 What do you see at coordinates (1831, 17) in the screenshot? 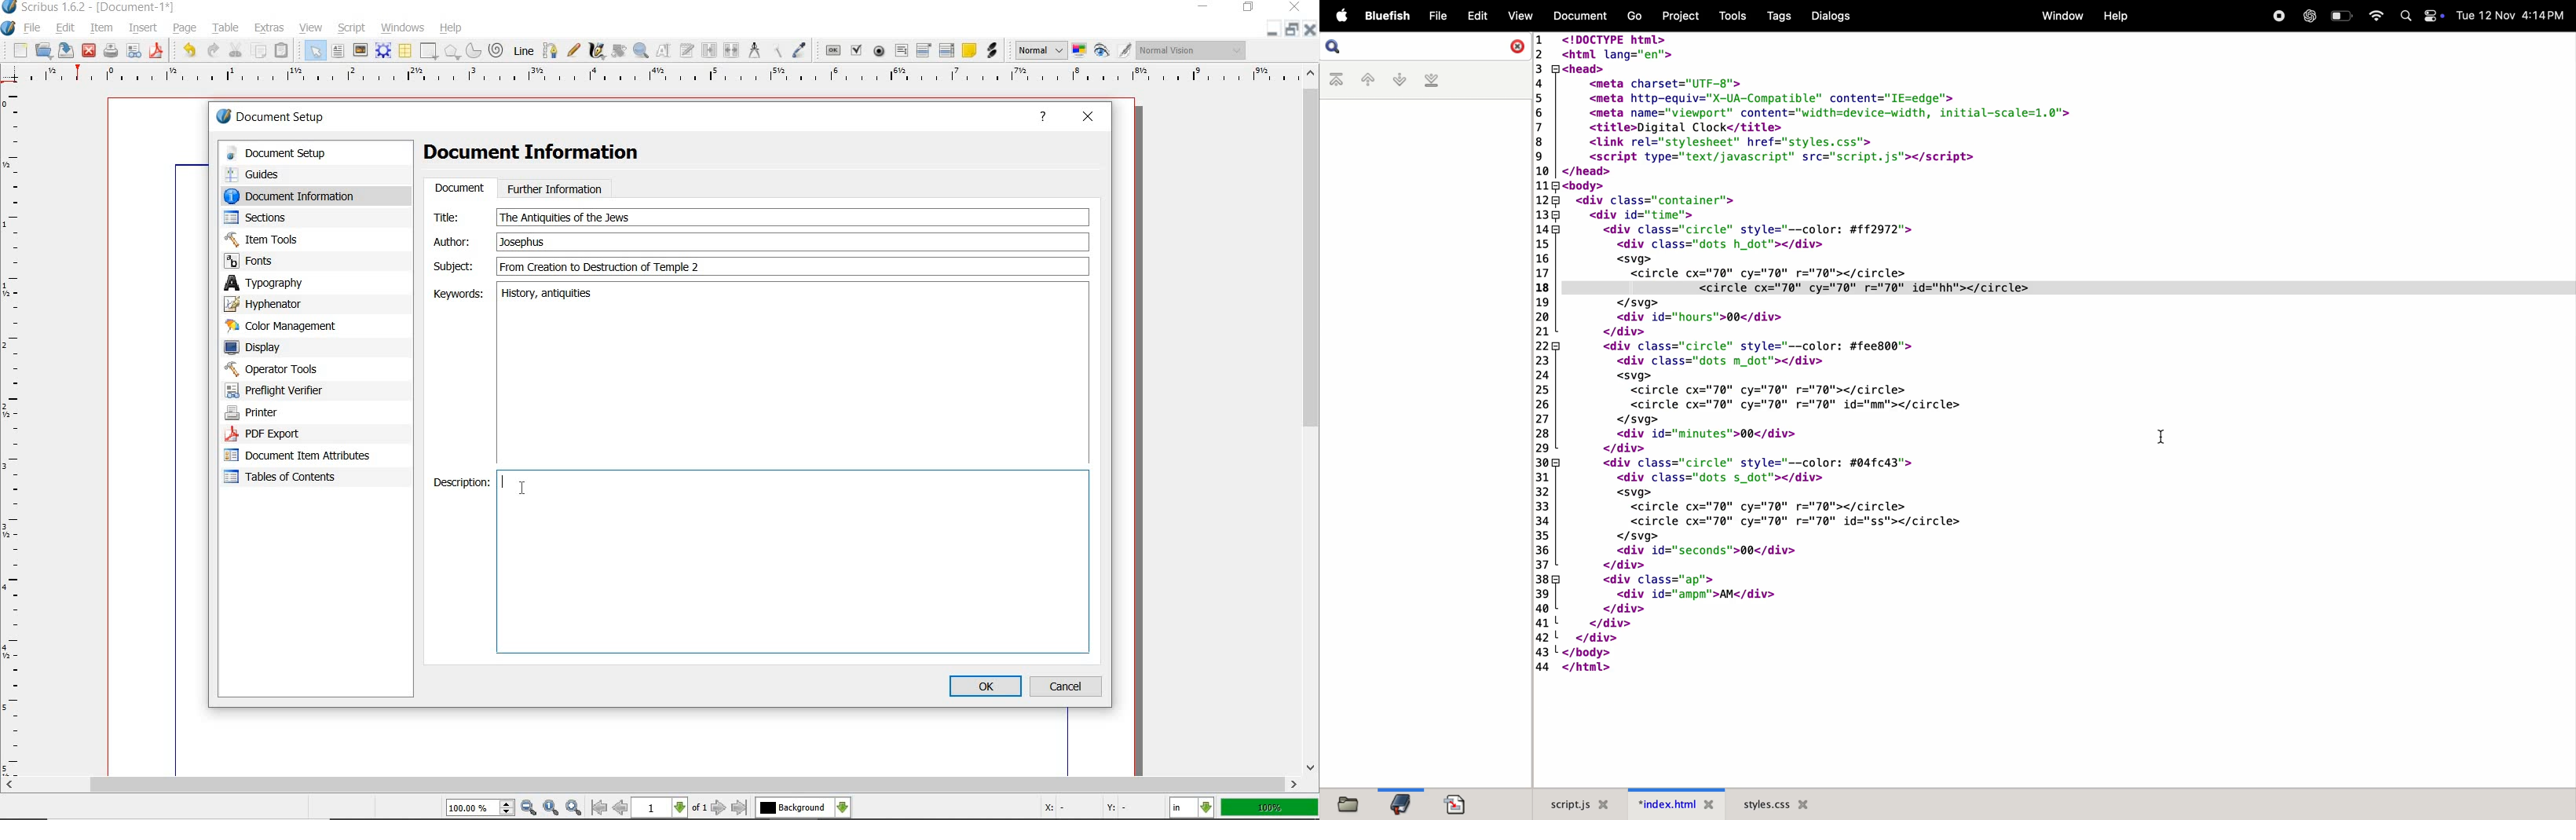
I see `dialogs` at bounding box center [1831, 17].